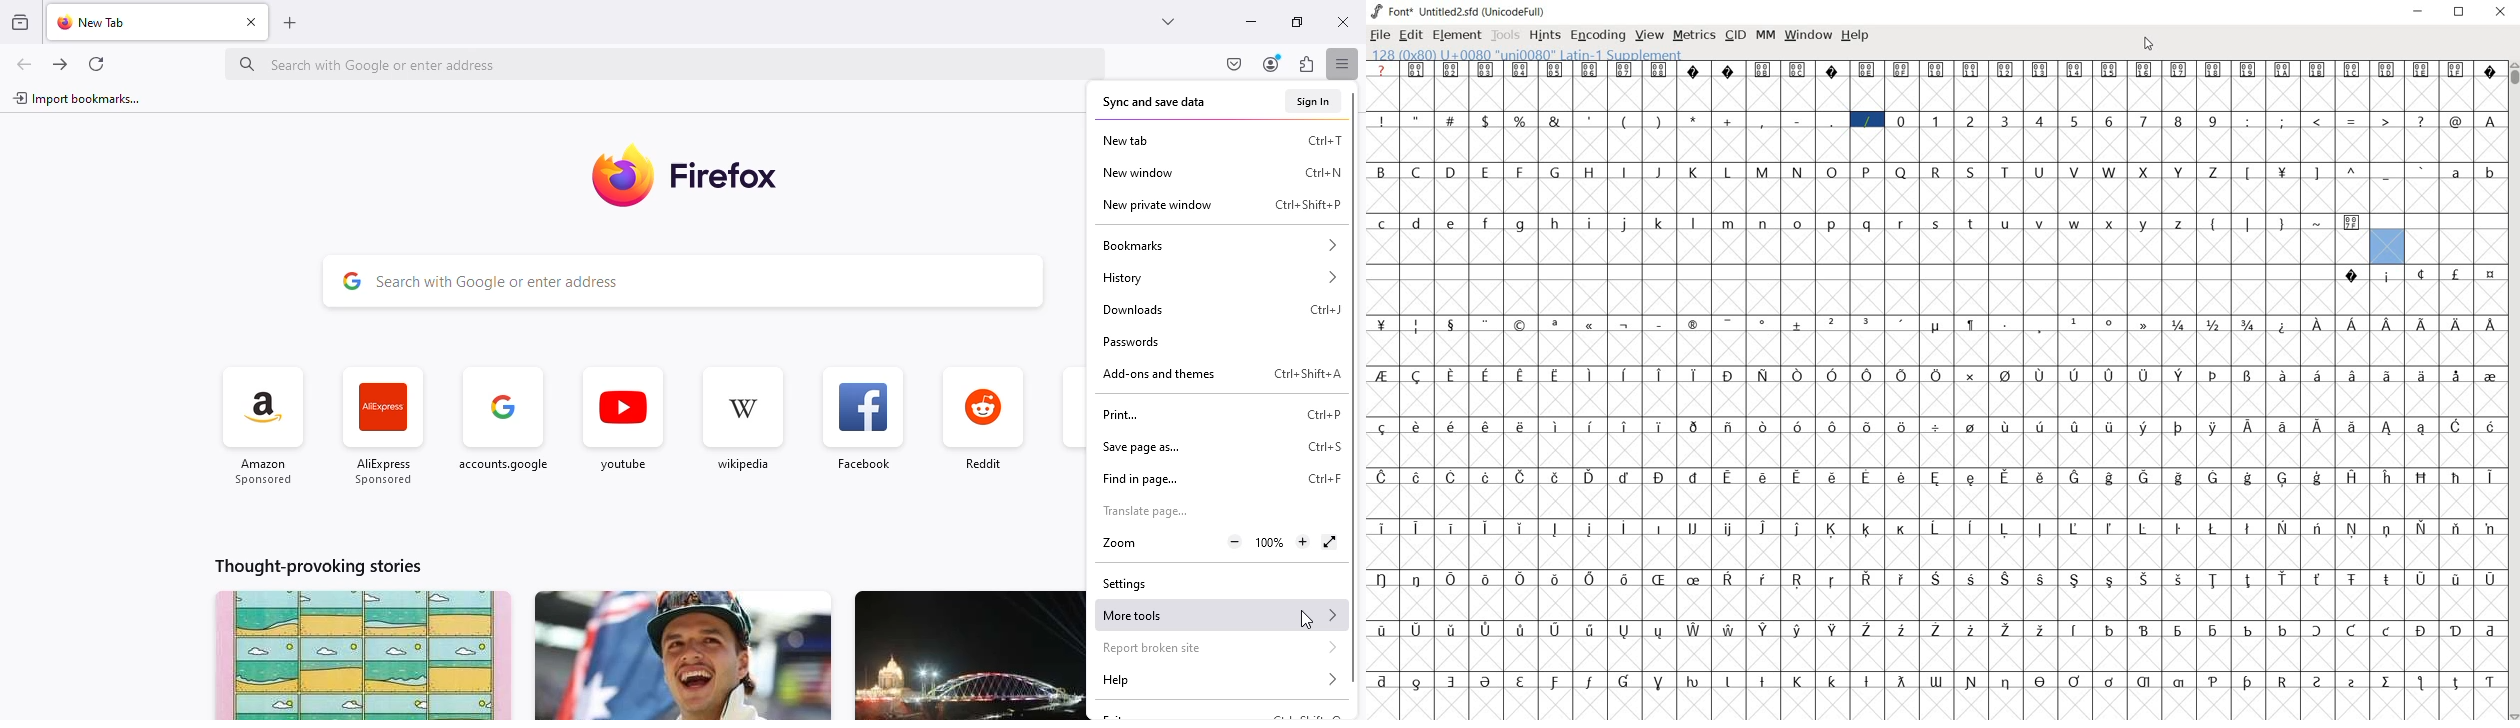 The image size is (2520, 728). I want to click on glyph, so click(2423, 528).